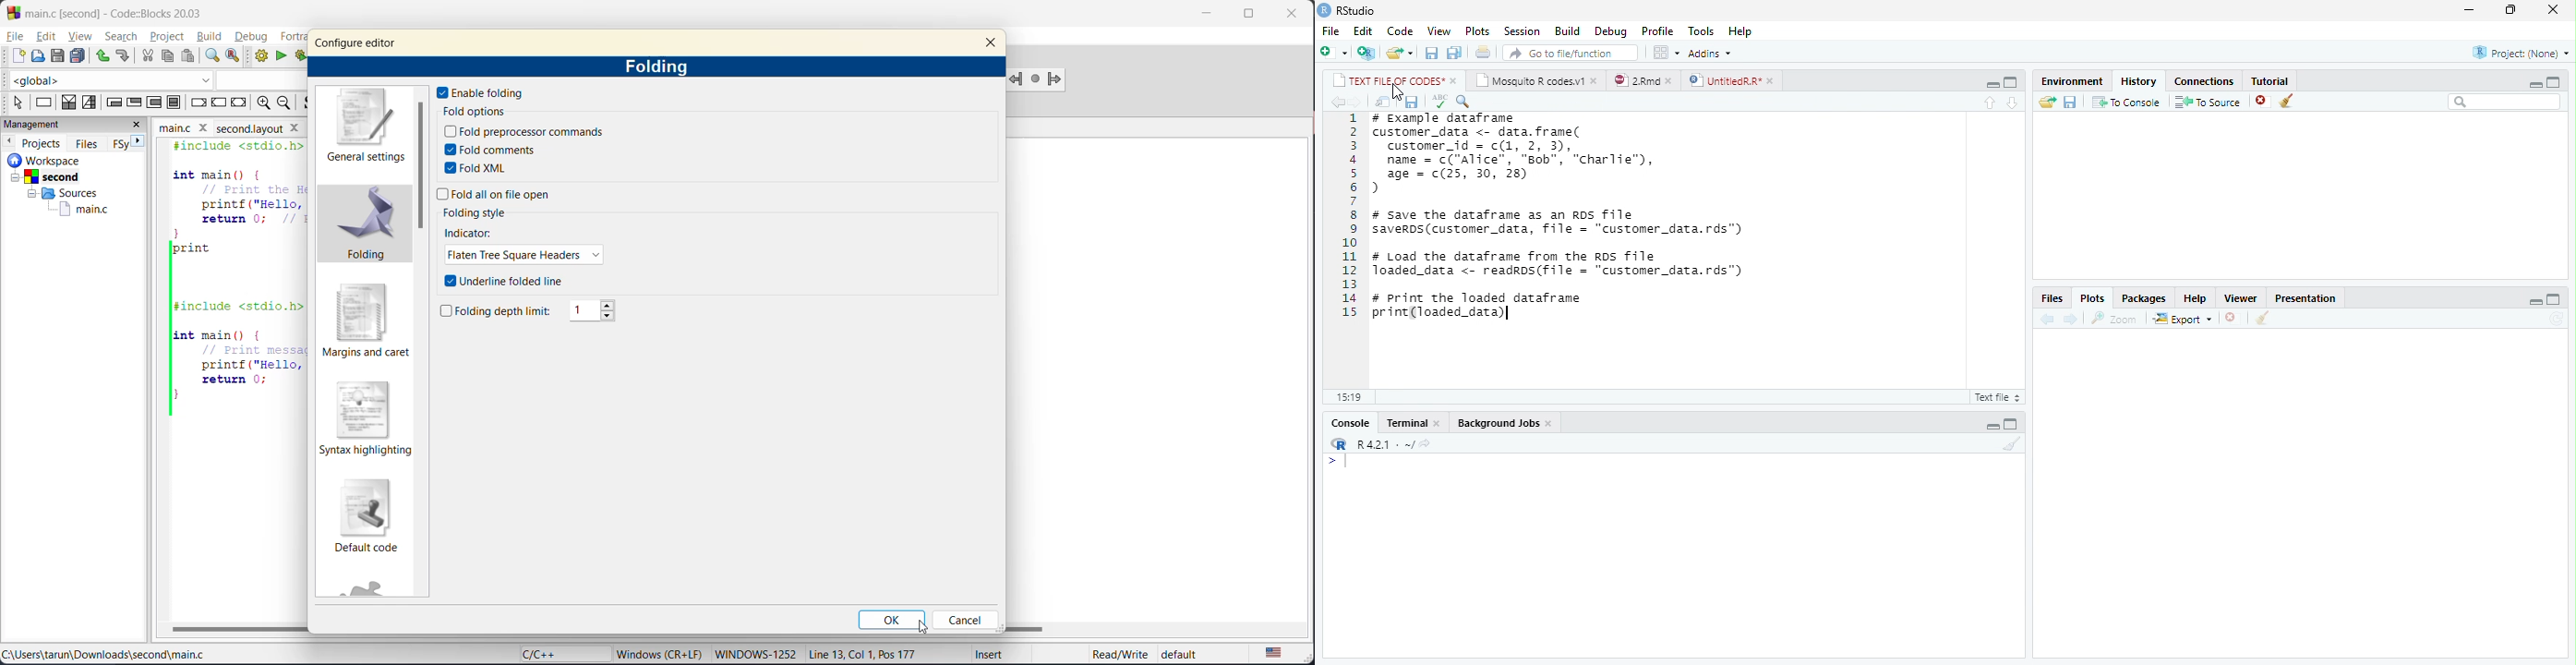  I want to click on maximize, so click(2554, 298).